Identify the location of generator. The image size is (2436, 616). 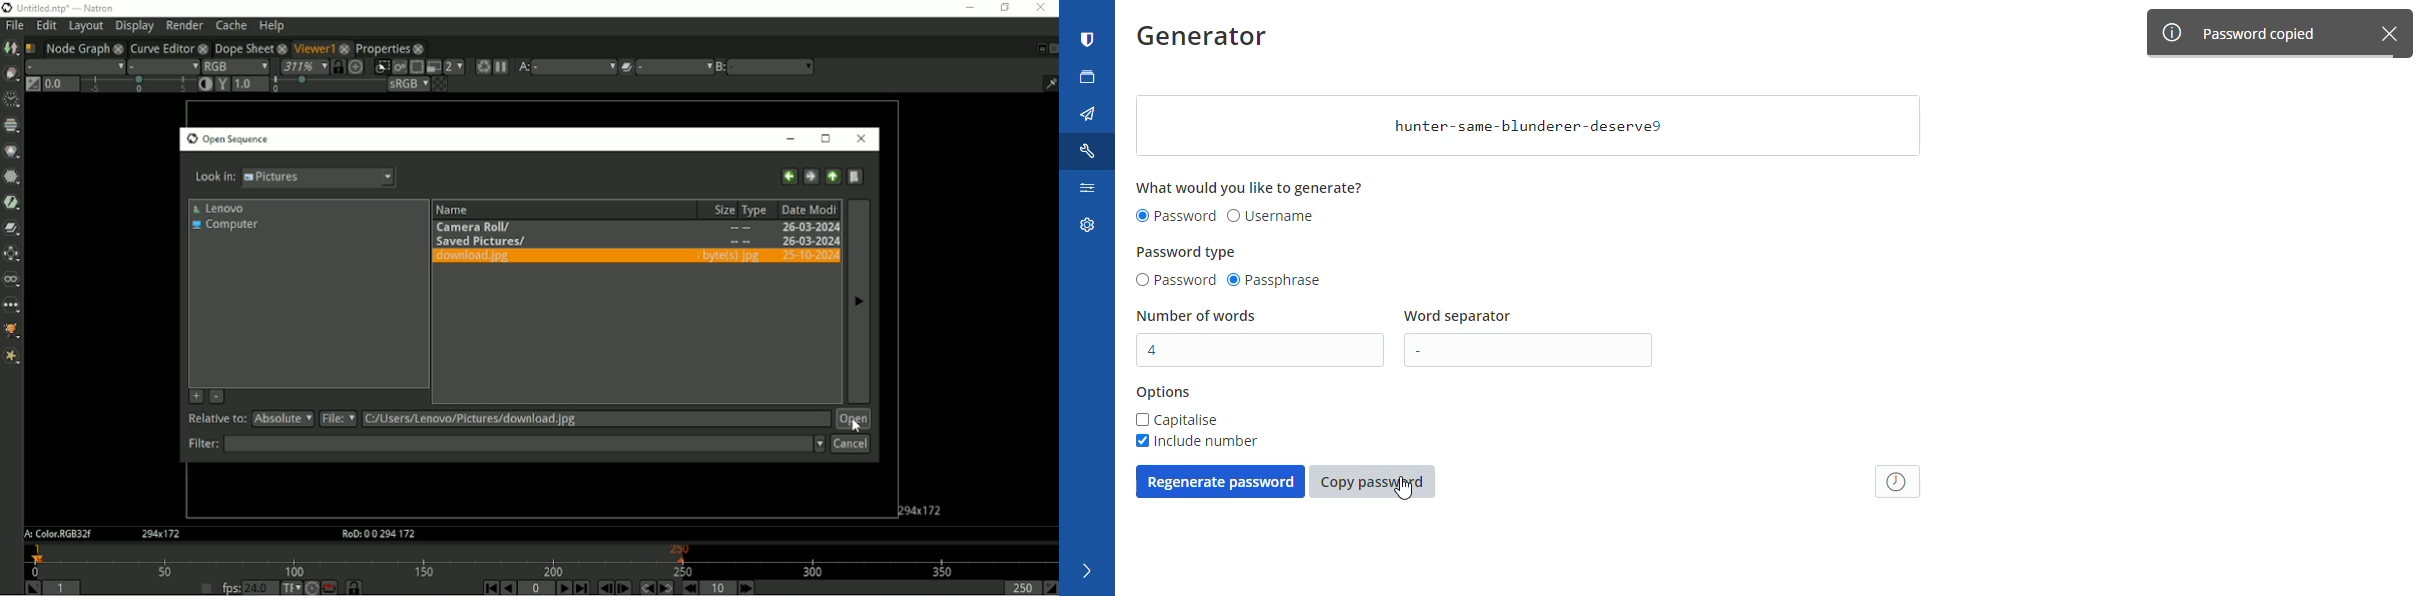
(1209, 40).